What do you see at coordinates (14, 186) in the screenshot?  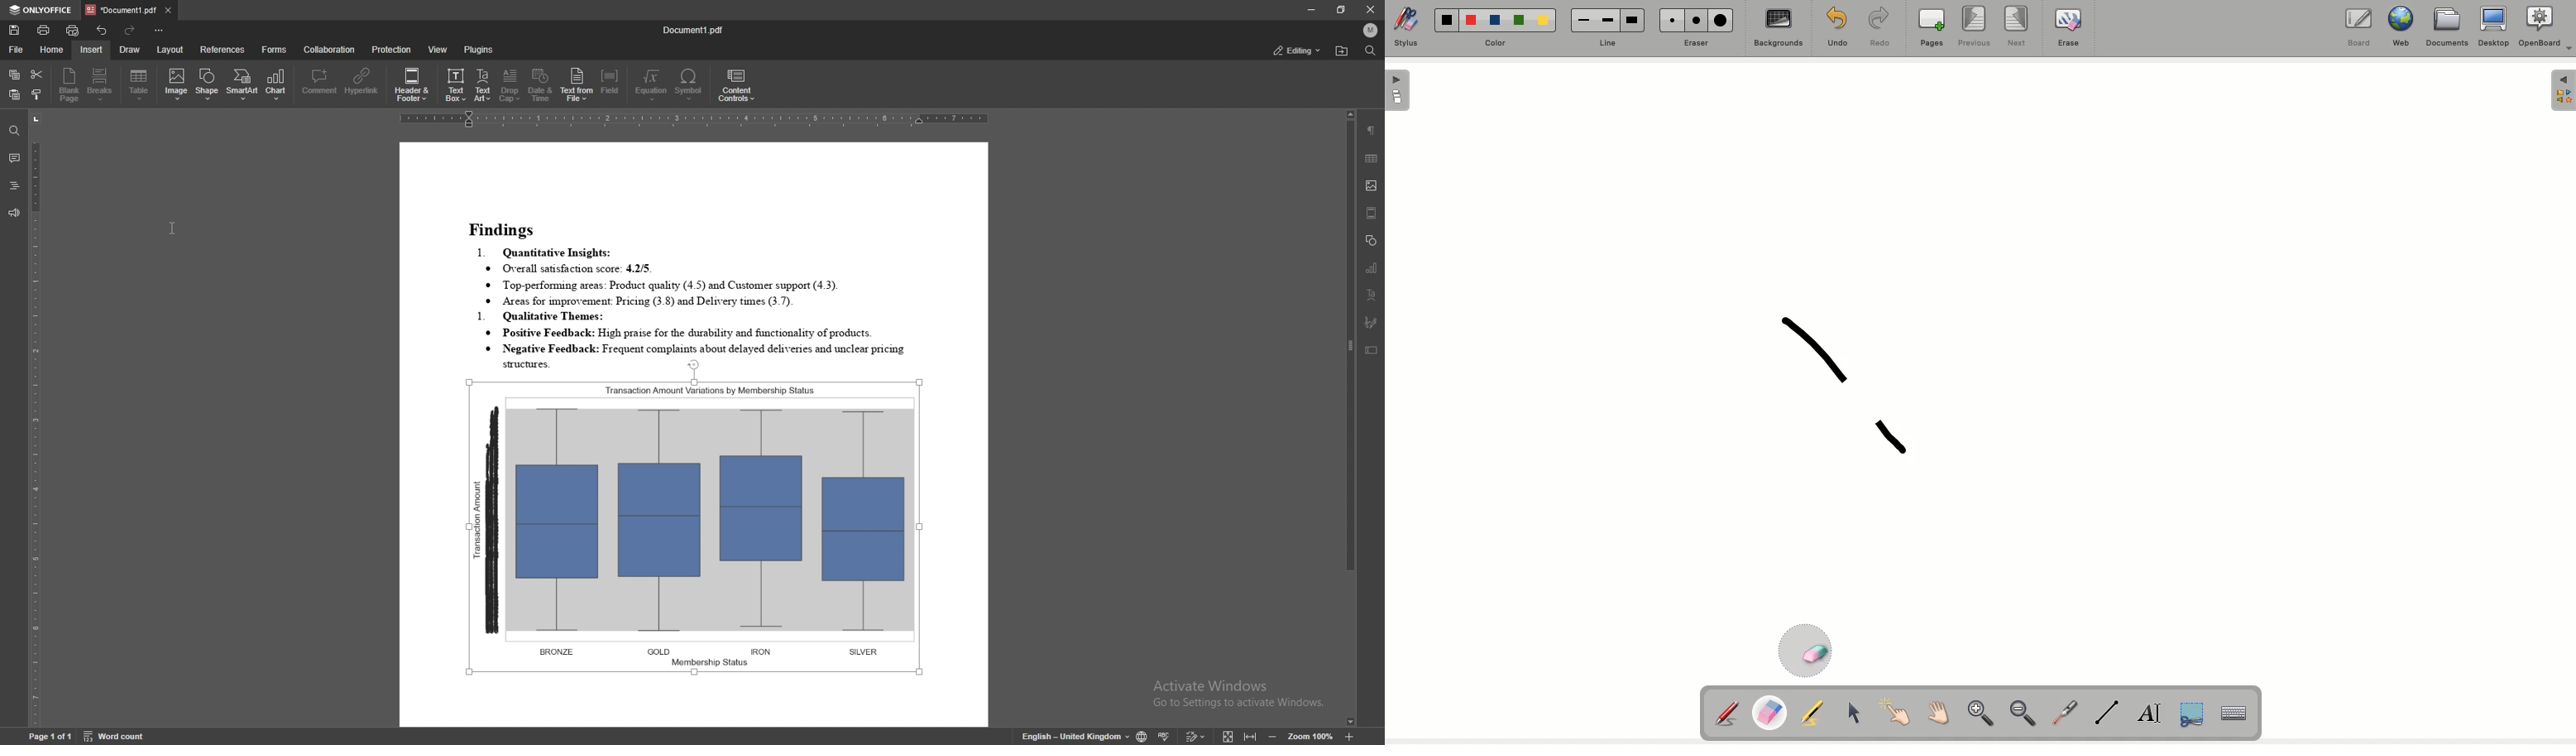 I see `headings` at bounding box center [14, 186].